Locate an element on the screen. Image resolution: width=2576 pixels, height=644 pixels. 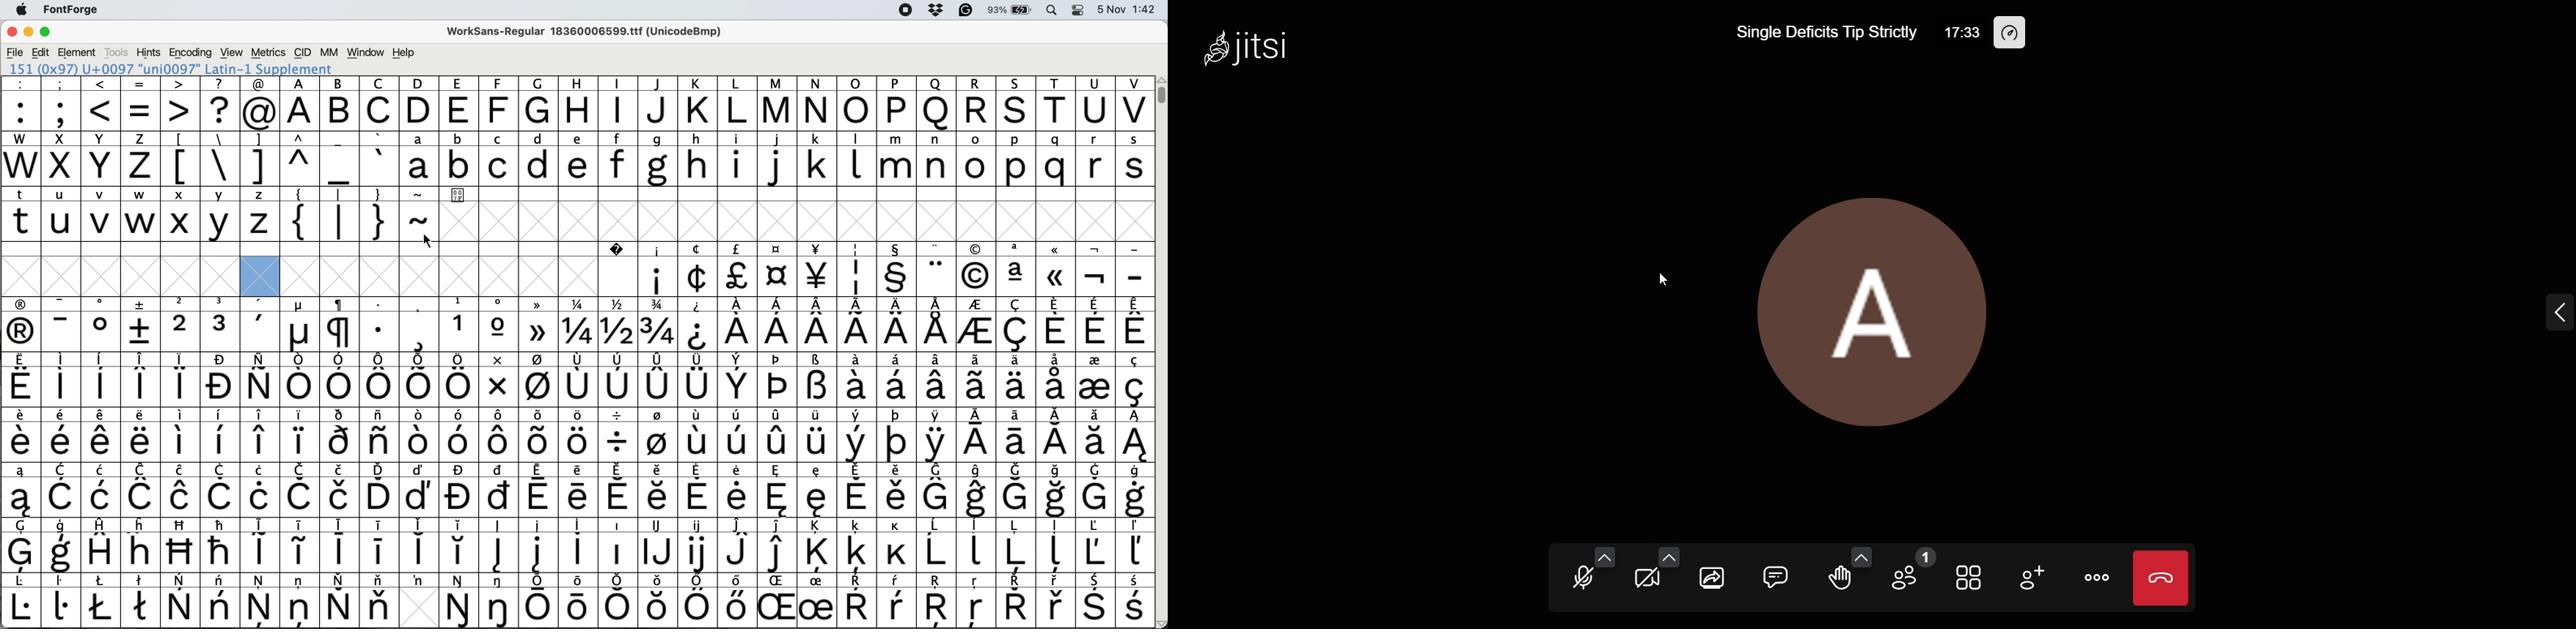
symbol is located at coordinates (937, 269).